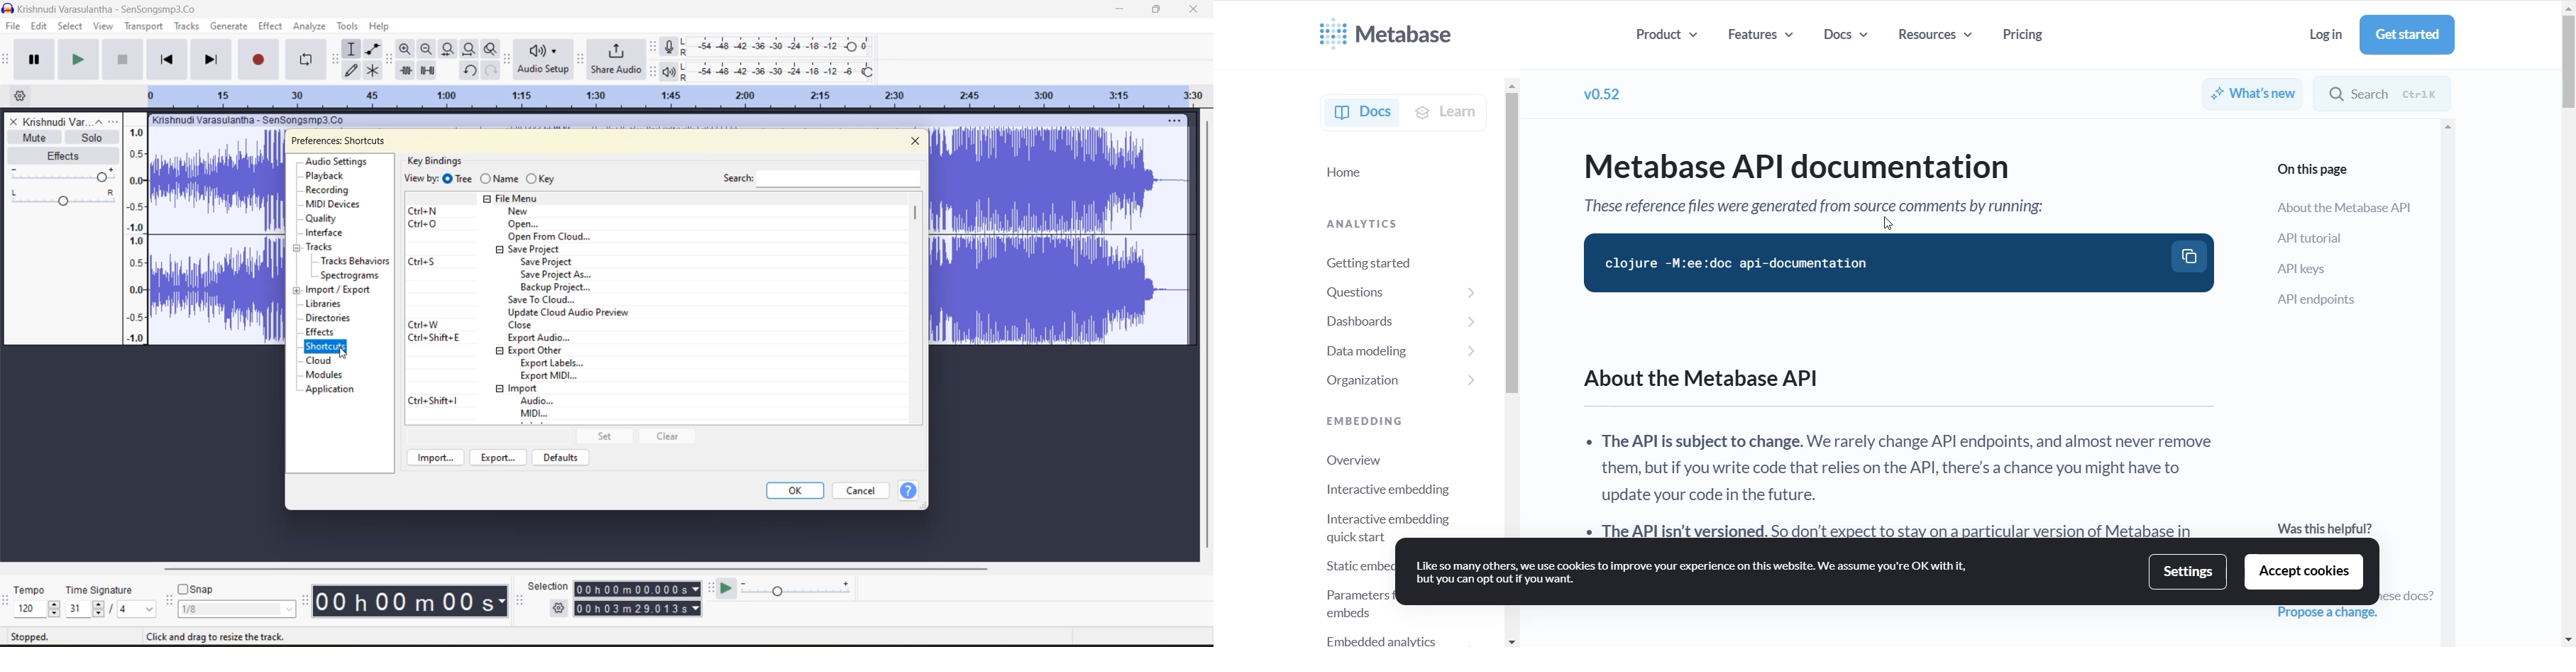 Image resolution: width=2576 pixels, height=672 pixels. Describe the element at coordinates (331, 389) in the screenshot. I see `application` at that location.